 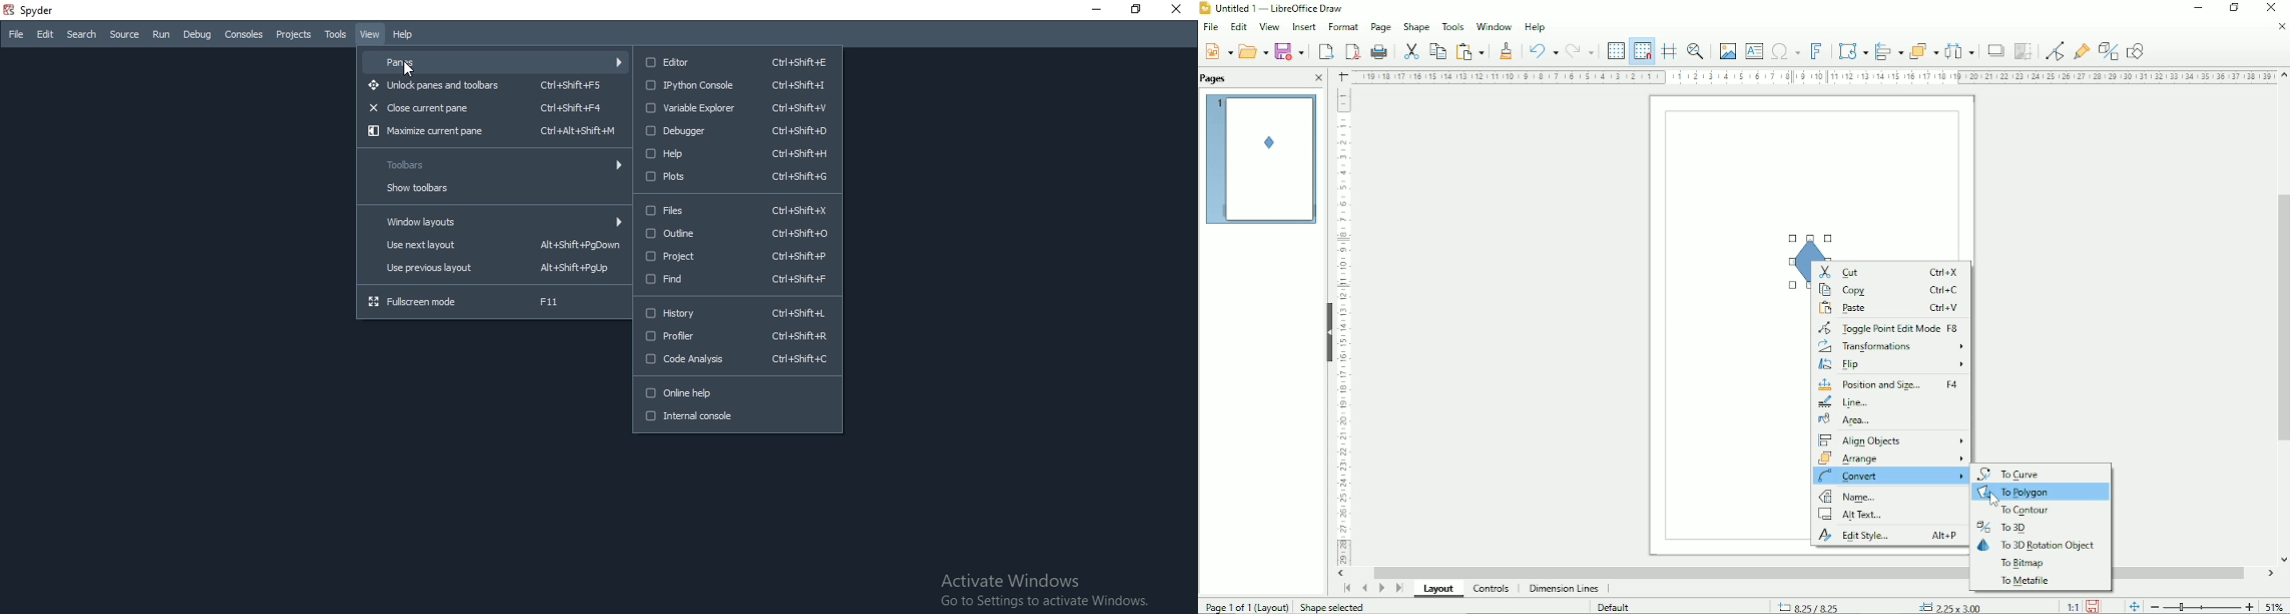 What do you see at coordinates (1380, 27) in the screenshot?
I see `Page` at bounding box center [1380, 27].